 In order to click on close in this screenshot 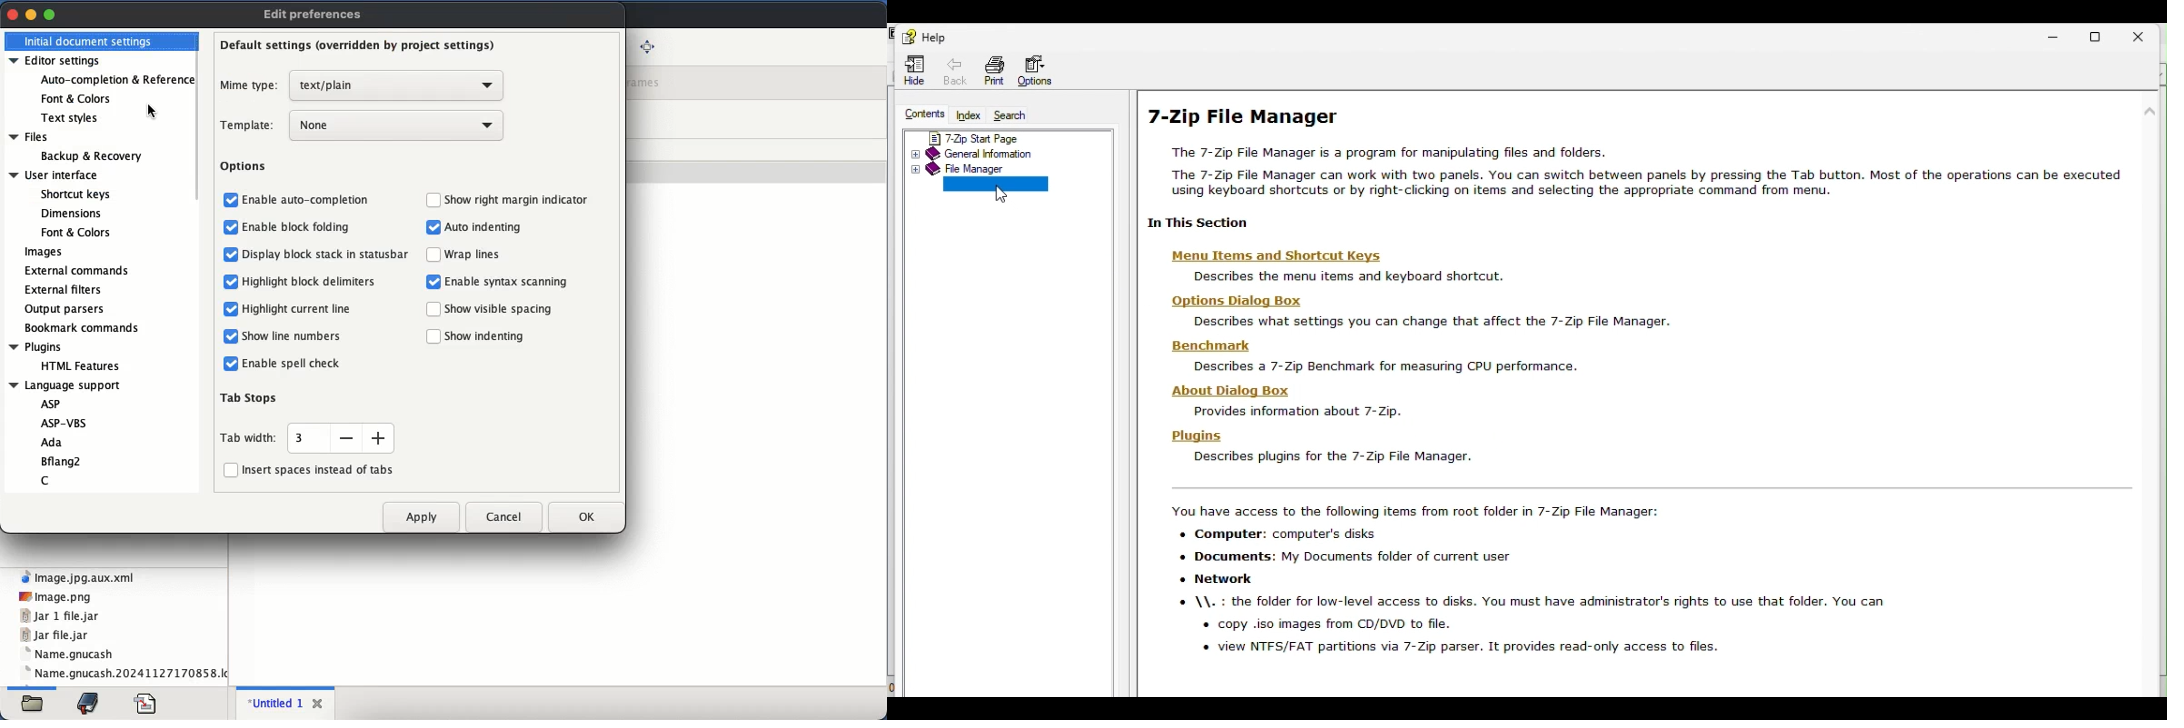, I will do `click(317, 704)`.